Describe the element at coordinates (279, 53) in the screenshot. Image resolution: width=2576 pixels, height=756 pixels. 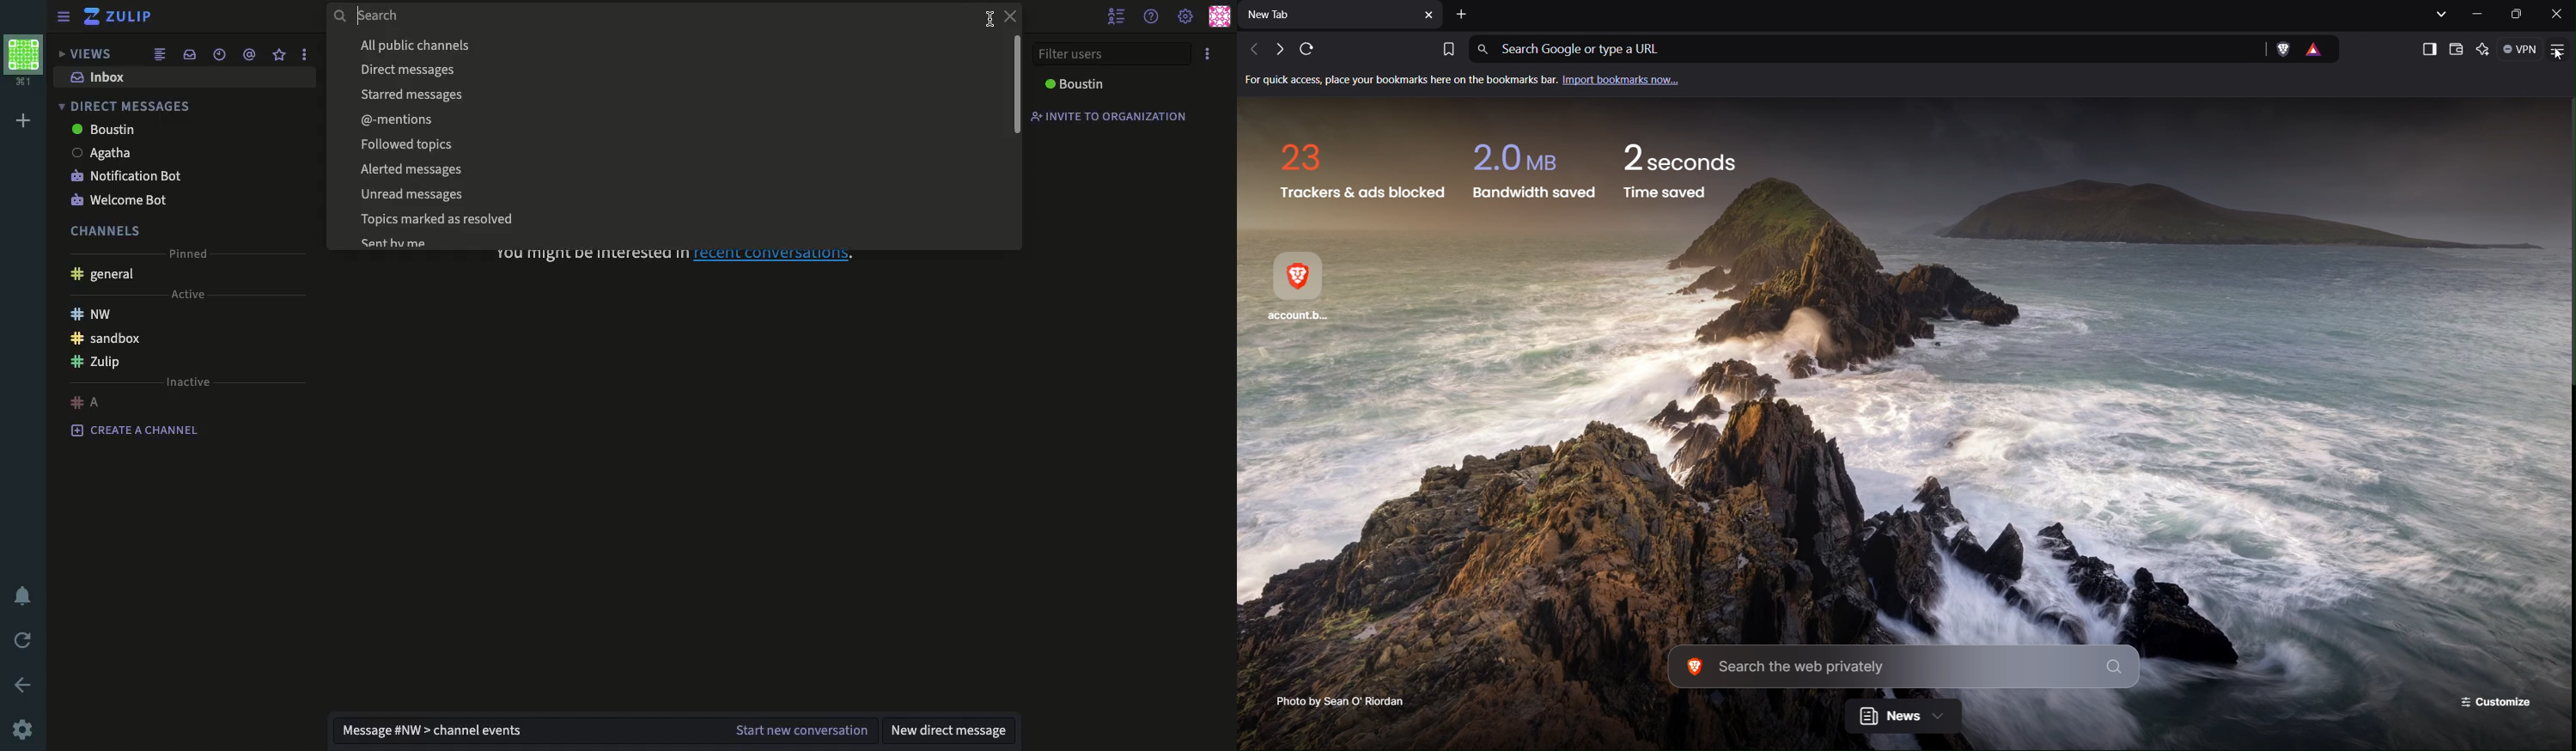
I see `star` at that location.